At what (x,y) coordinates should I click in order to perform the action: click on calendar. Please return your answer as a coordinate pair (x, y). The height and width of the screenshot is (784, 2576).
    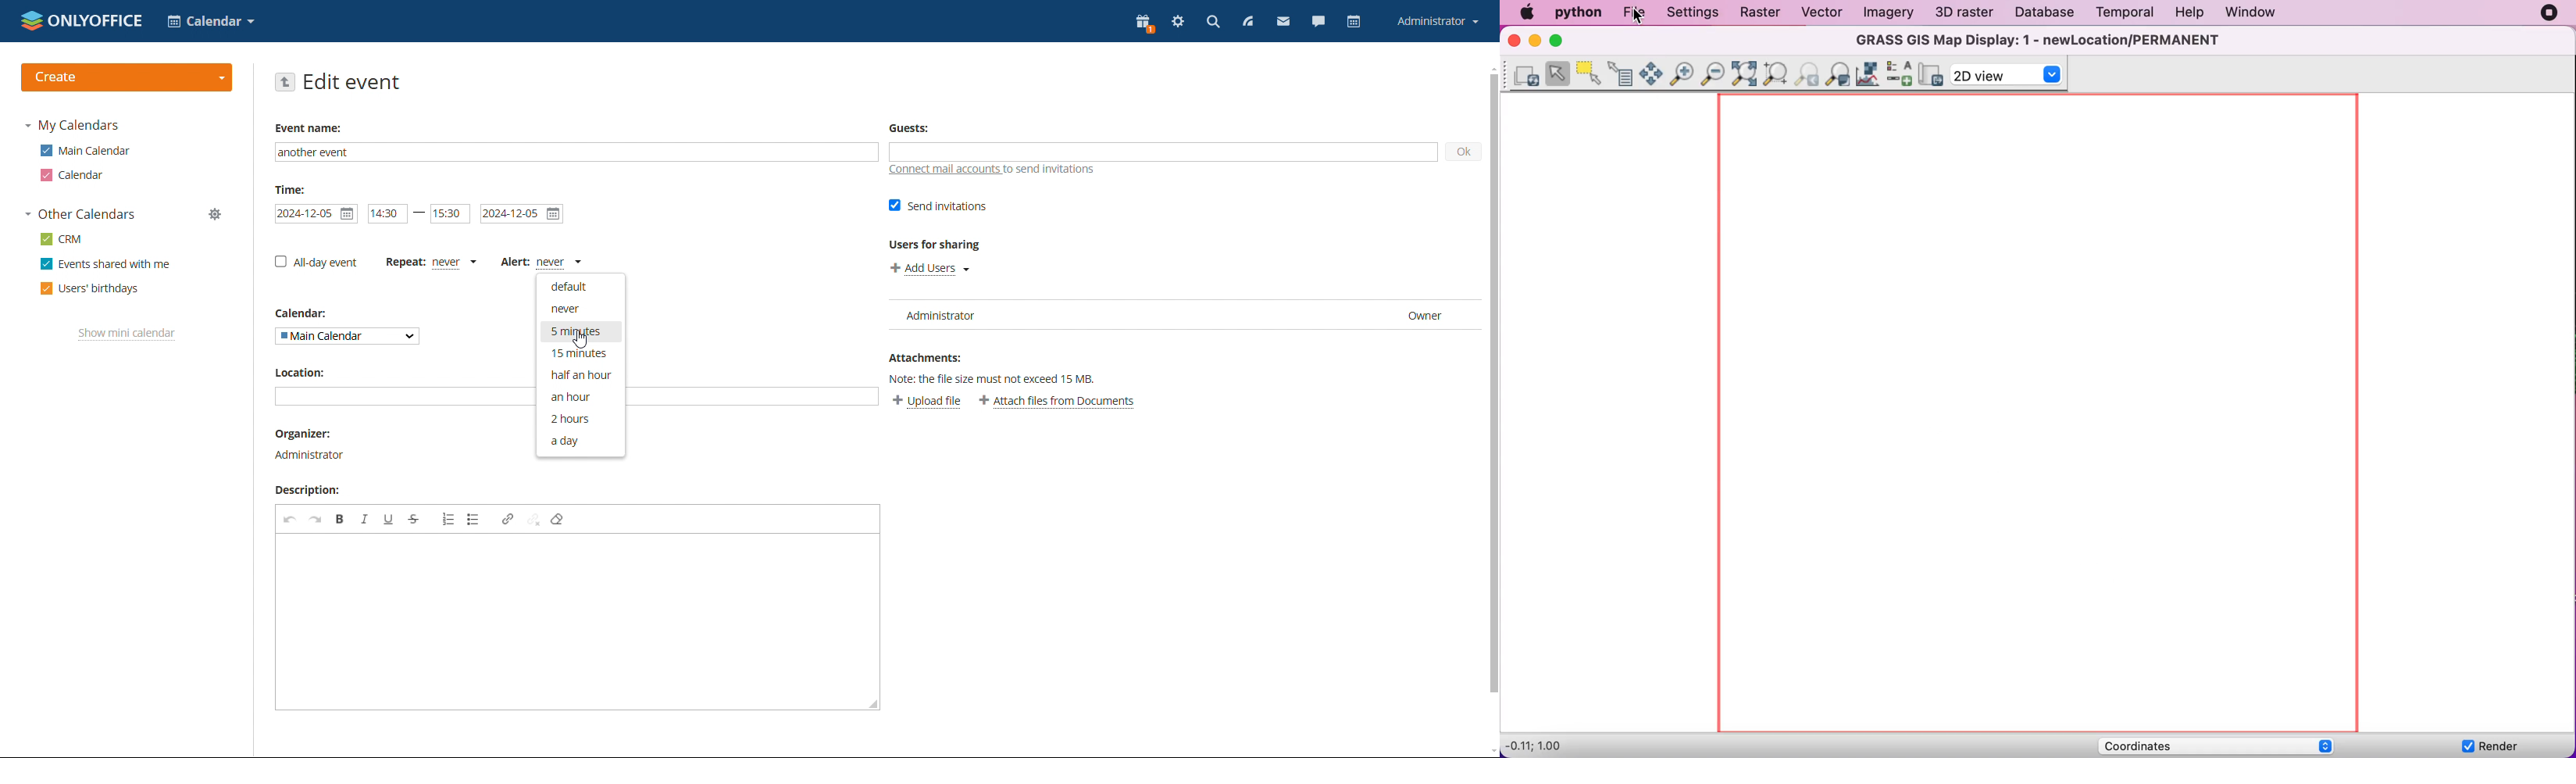
    Looking at the image, I should click on (1354, 22).